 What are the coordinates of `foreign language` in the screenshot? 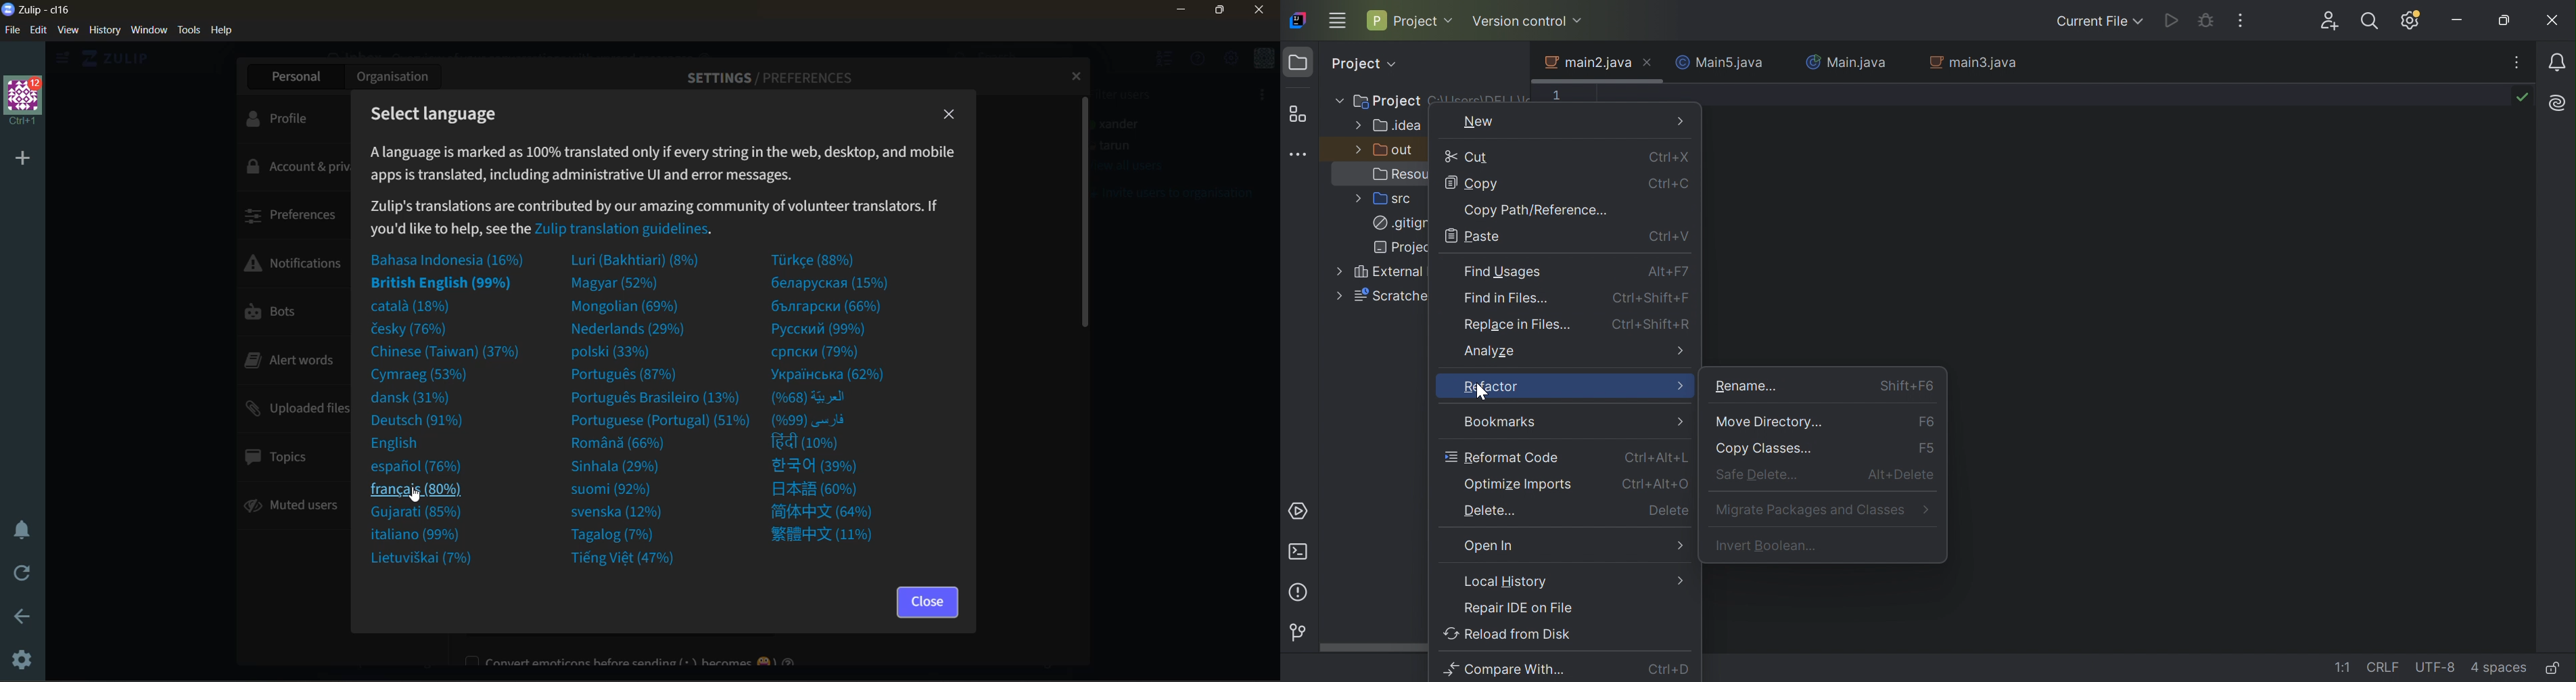 It's located at (818, 420).